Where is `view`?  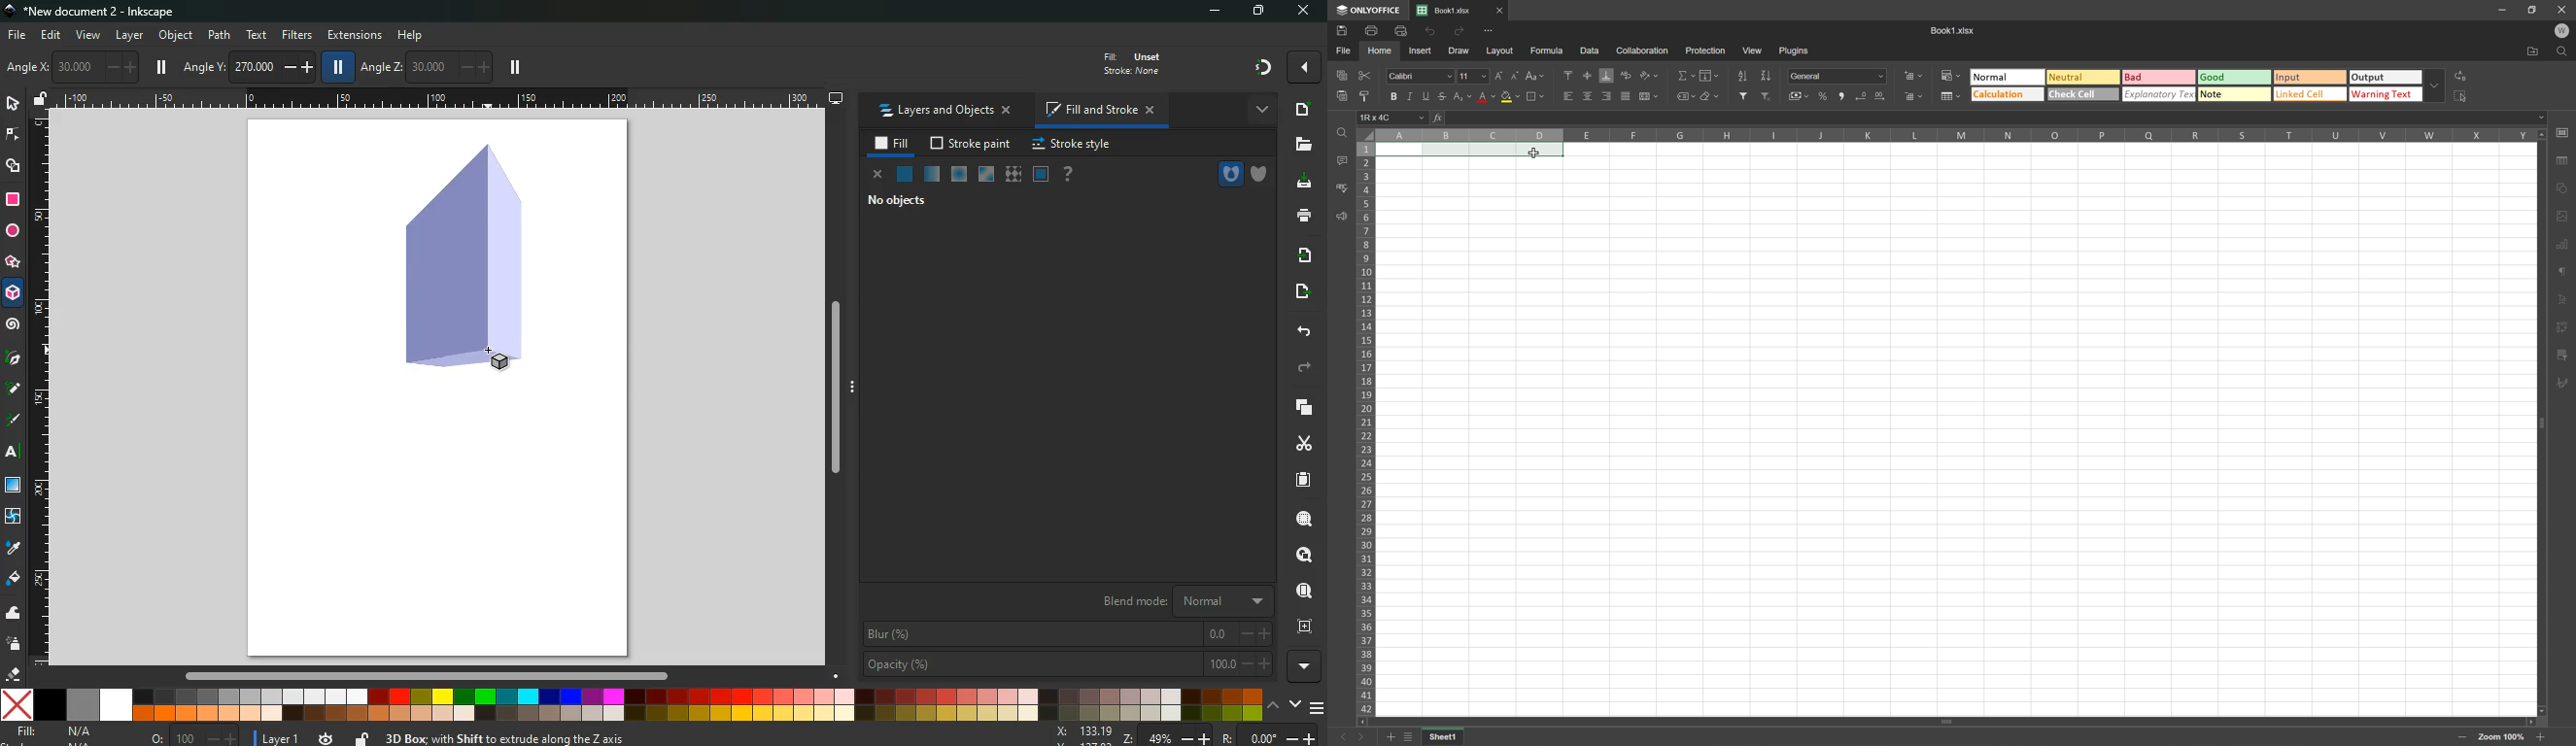
view is located at coordinates (89, 36).